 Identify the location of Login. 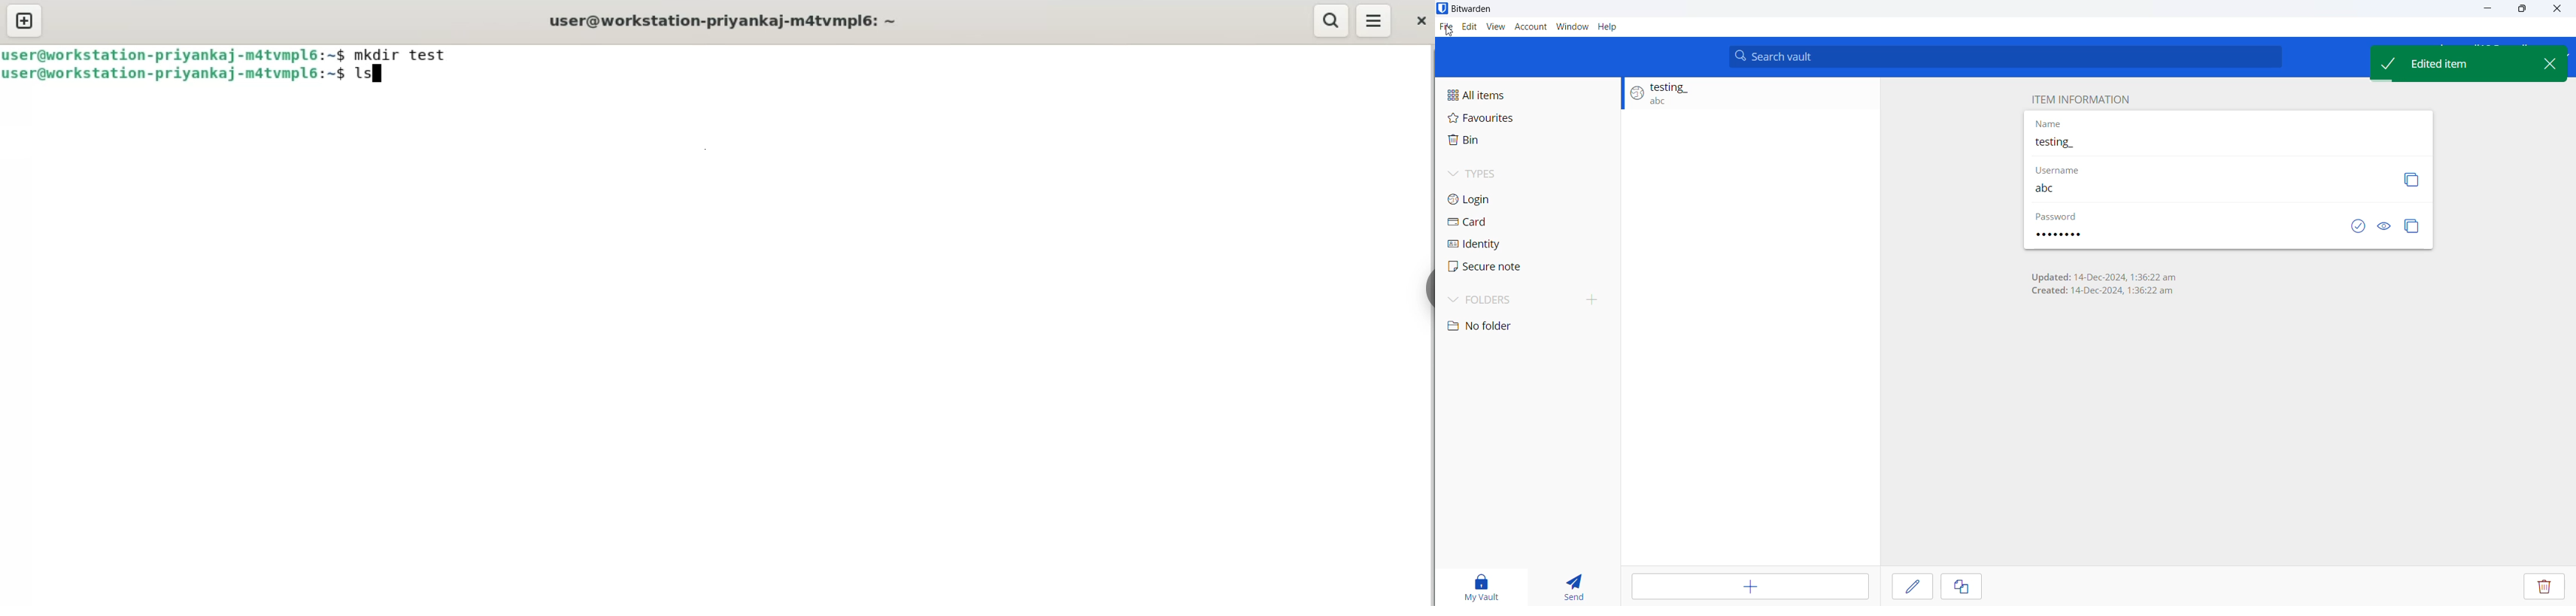
(1519, 200).